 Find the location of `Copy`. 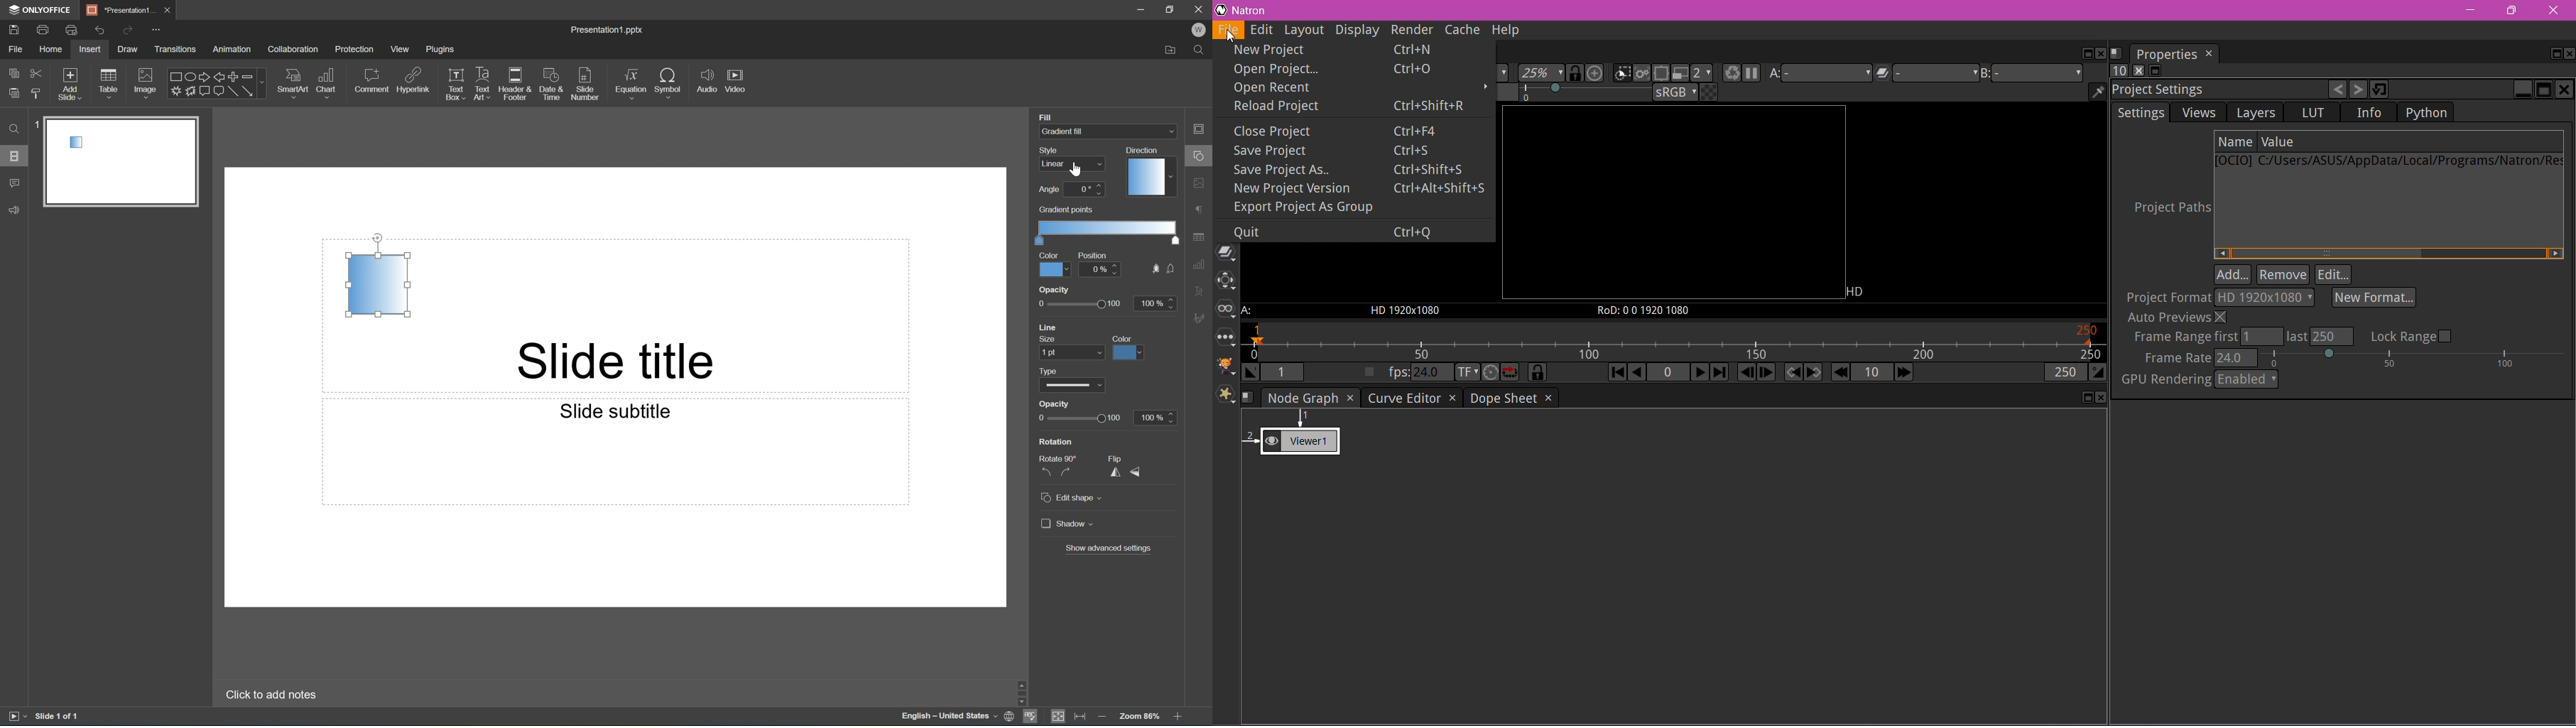

Copy is located at coordinates (15, 72).